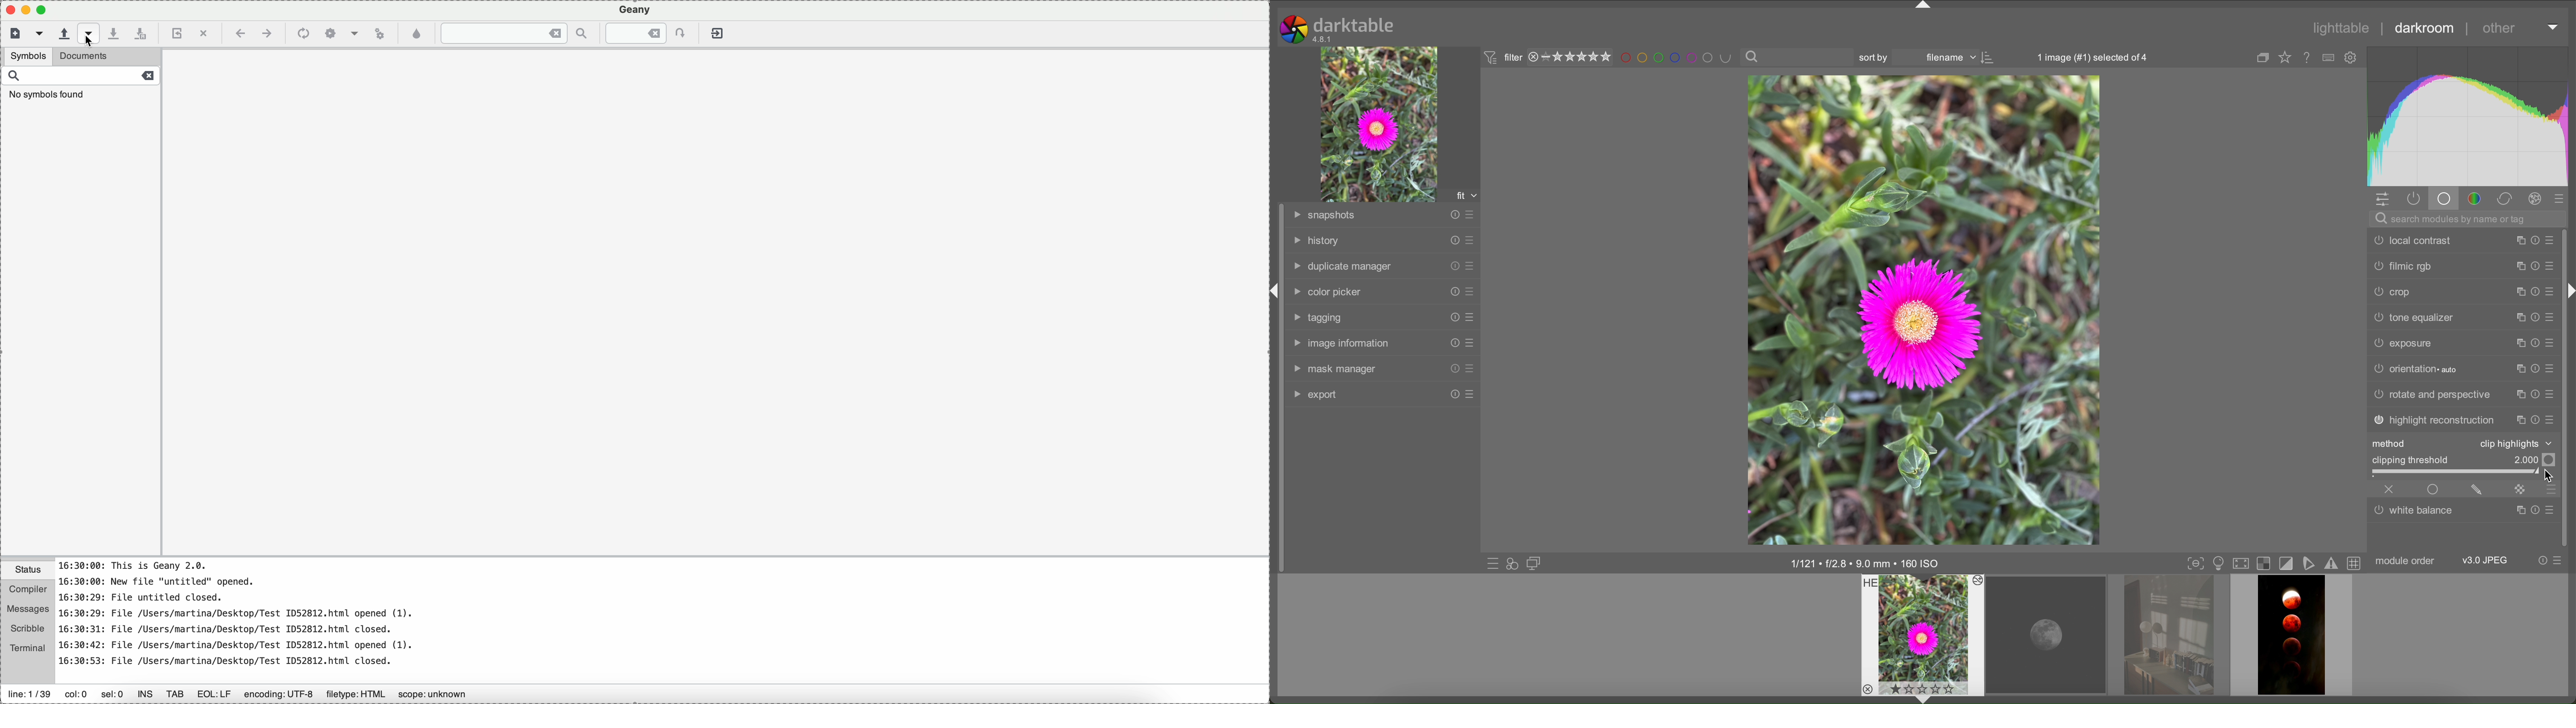 Image resolution: width=2576 pixels, height=728 pixels. What do you see at coordinates (2394, 291) in the screenshot?
I see `crop` at bounding box center [2394, 291].